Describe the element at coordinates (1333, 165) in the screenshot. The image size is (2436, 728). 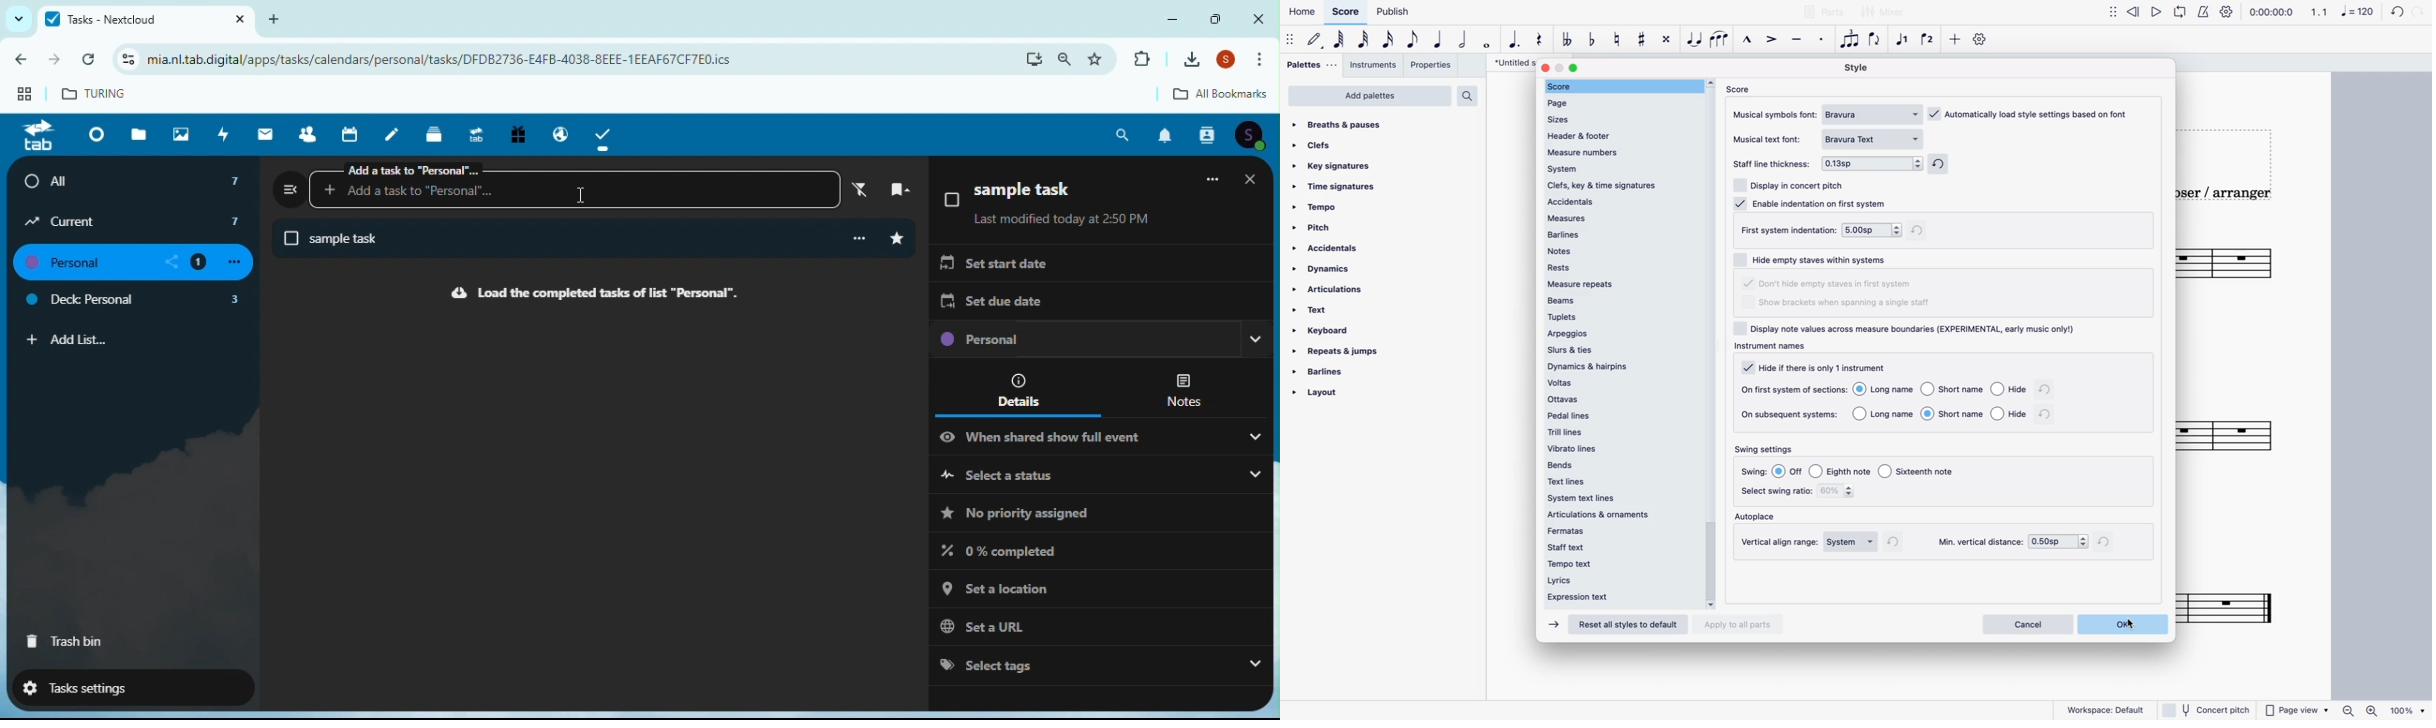
I see `key signatures` at that location.